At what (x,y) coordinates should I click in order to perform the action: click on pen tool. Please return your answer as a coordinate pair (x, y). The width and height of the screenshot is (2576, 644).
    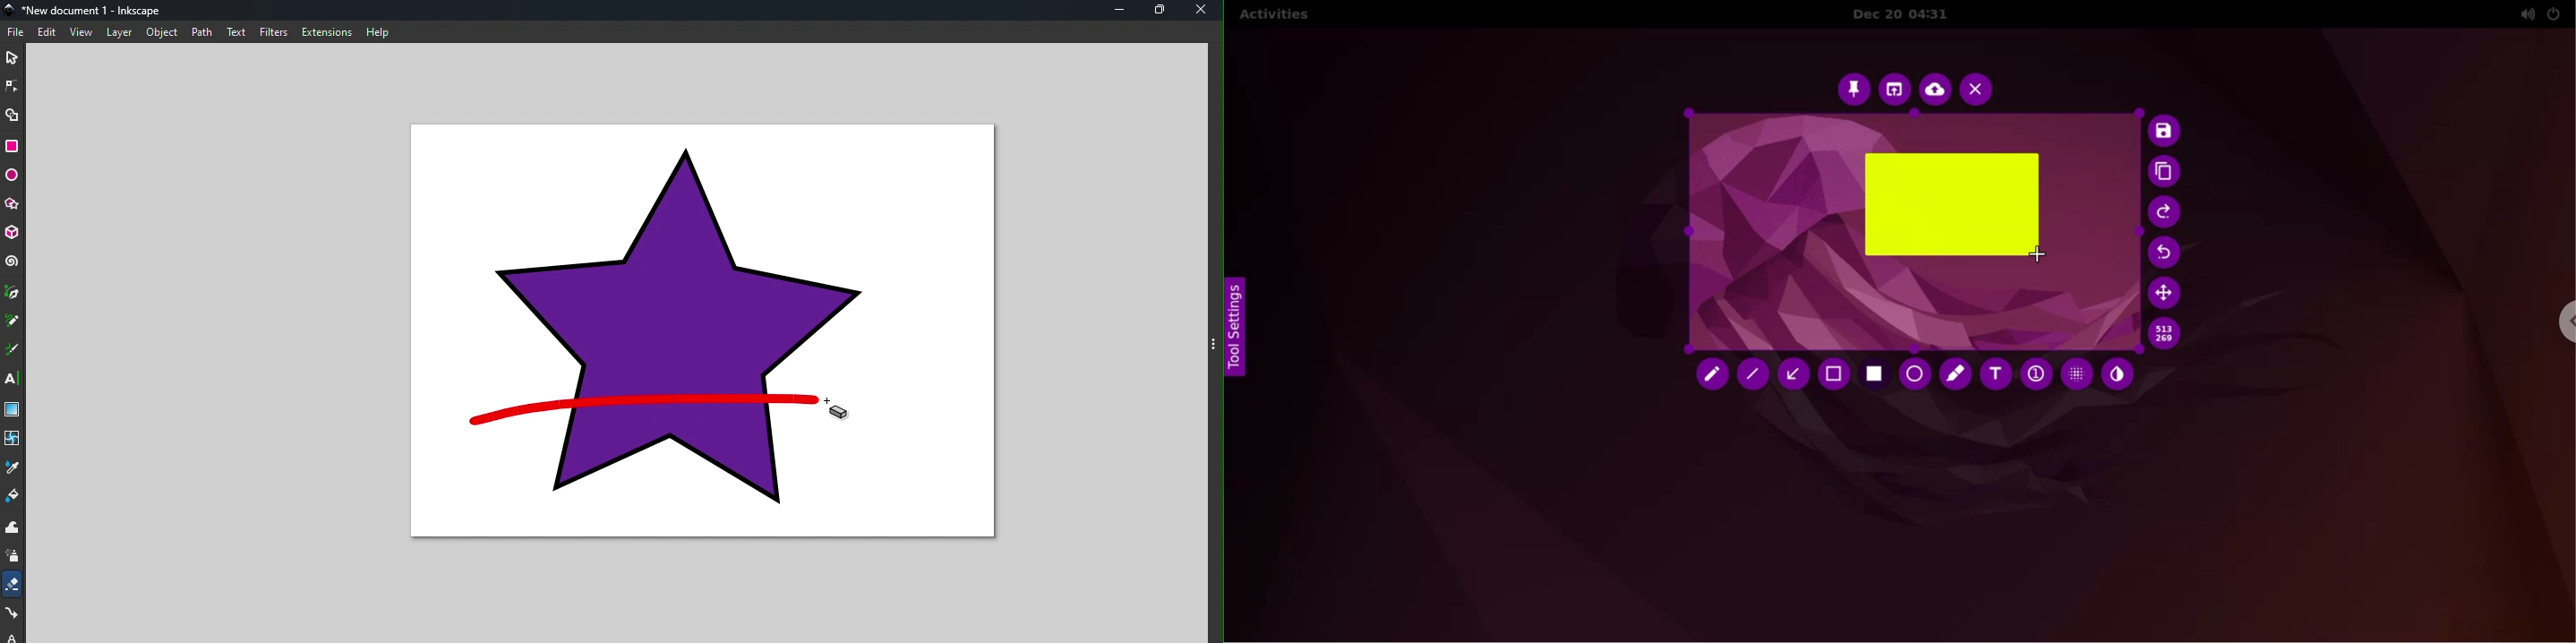
    Looking at the image, I should click on (13, 293).